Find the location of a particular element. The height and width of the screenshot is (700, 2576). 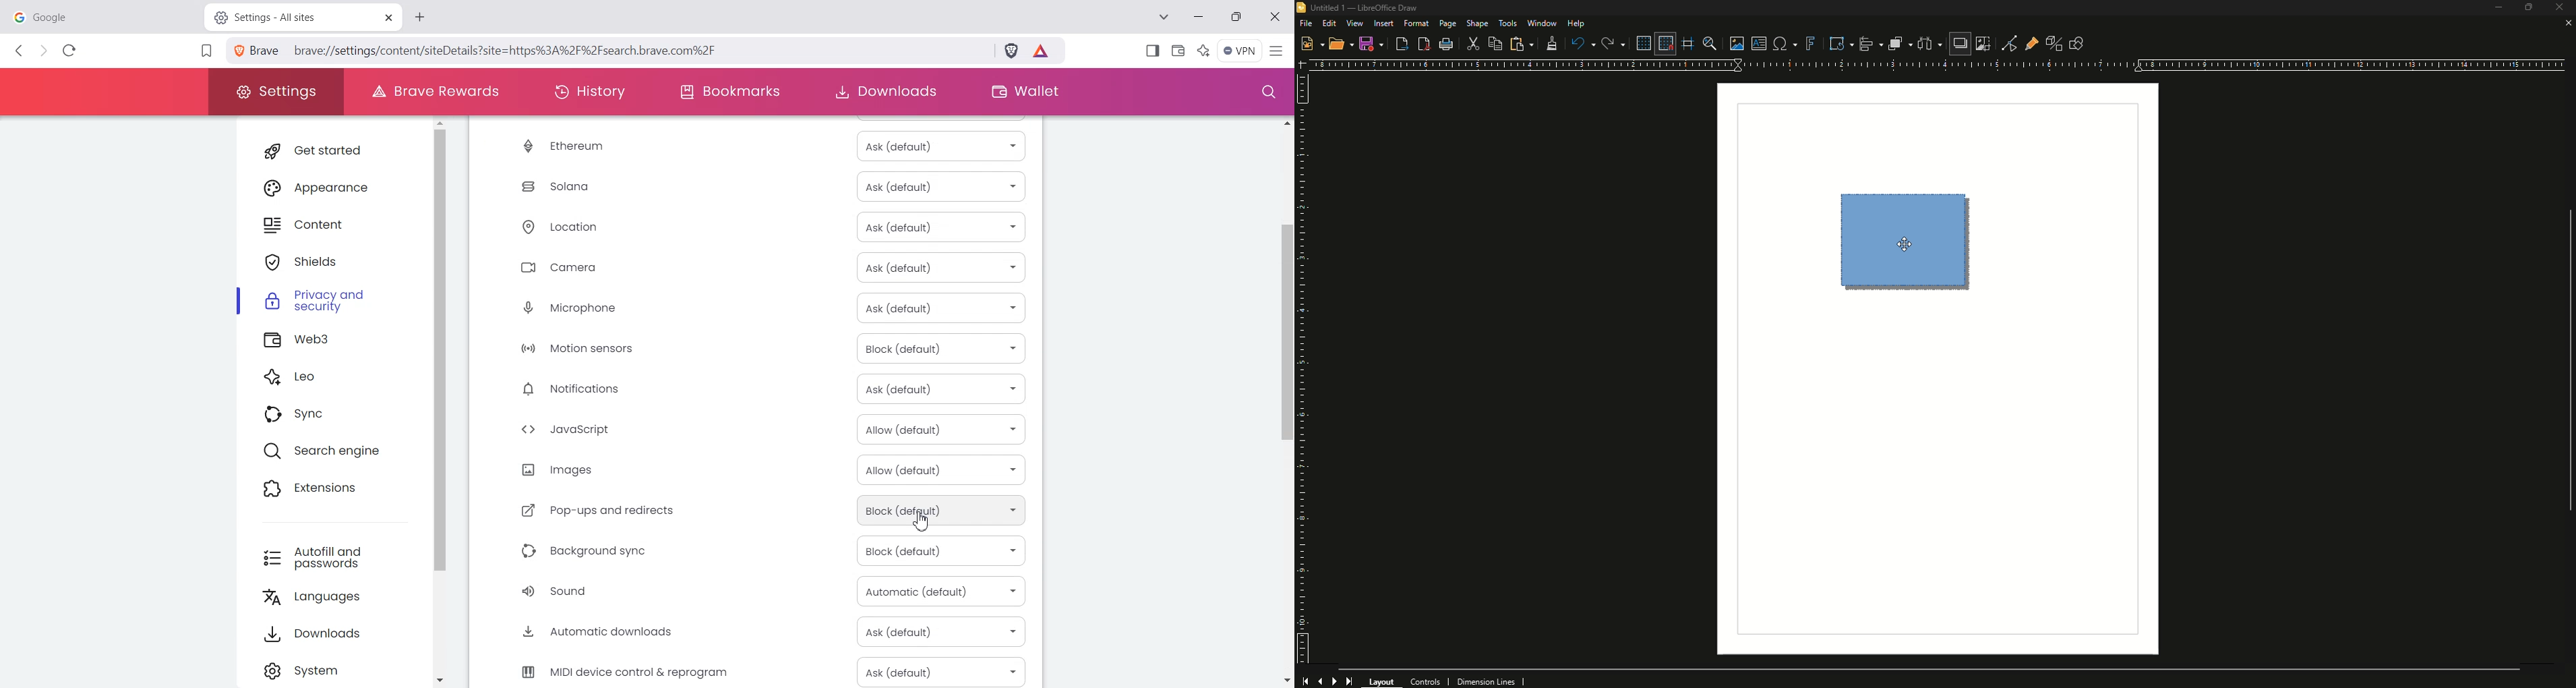

Align Objects is located at coordinates (1866, 43).